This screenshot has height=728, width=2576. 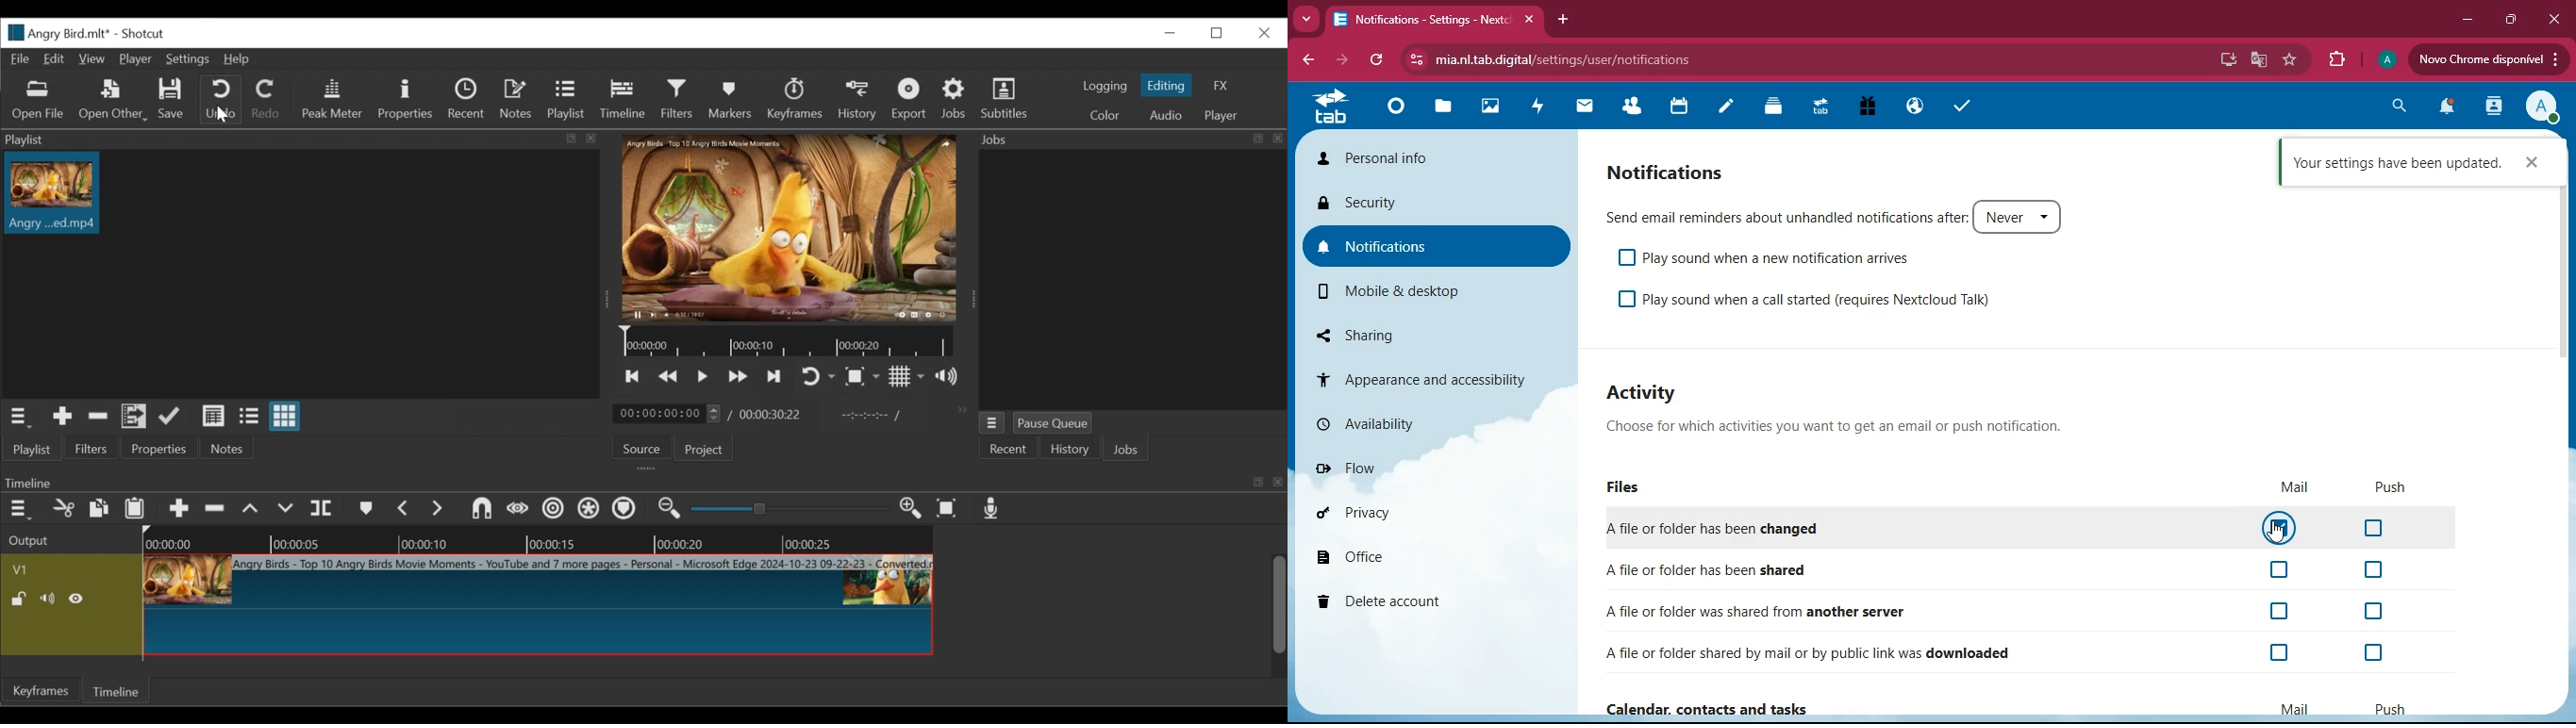 What do you see at coordinates (285, 415) in the screenshot?
I see `View as icons` at bounding box center [285, 415].